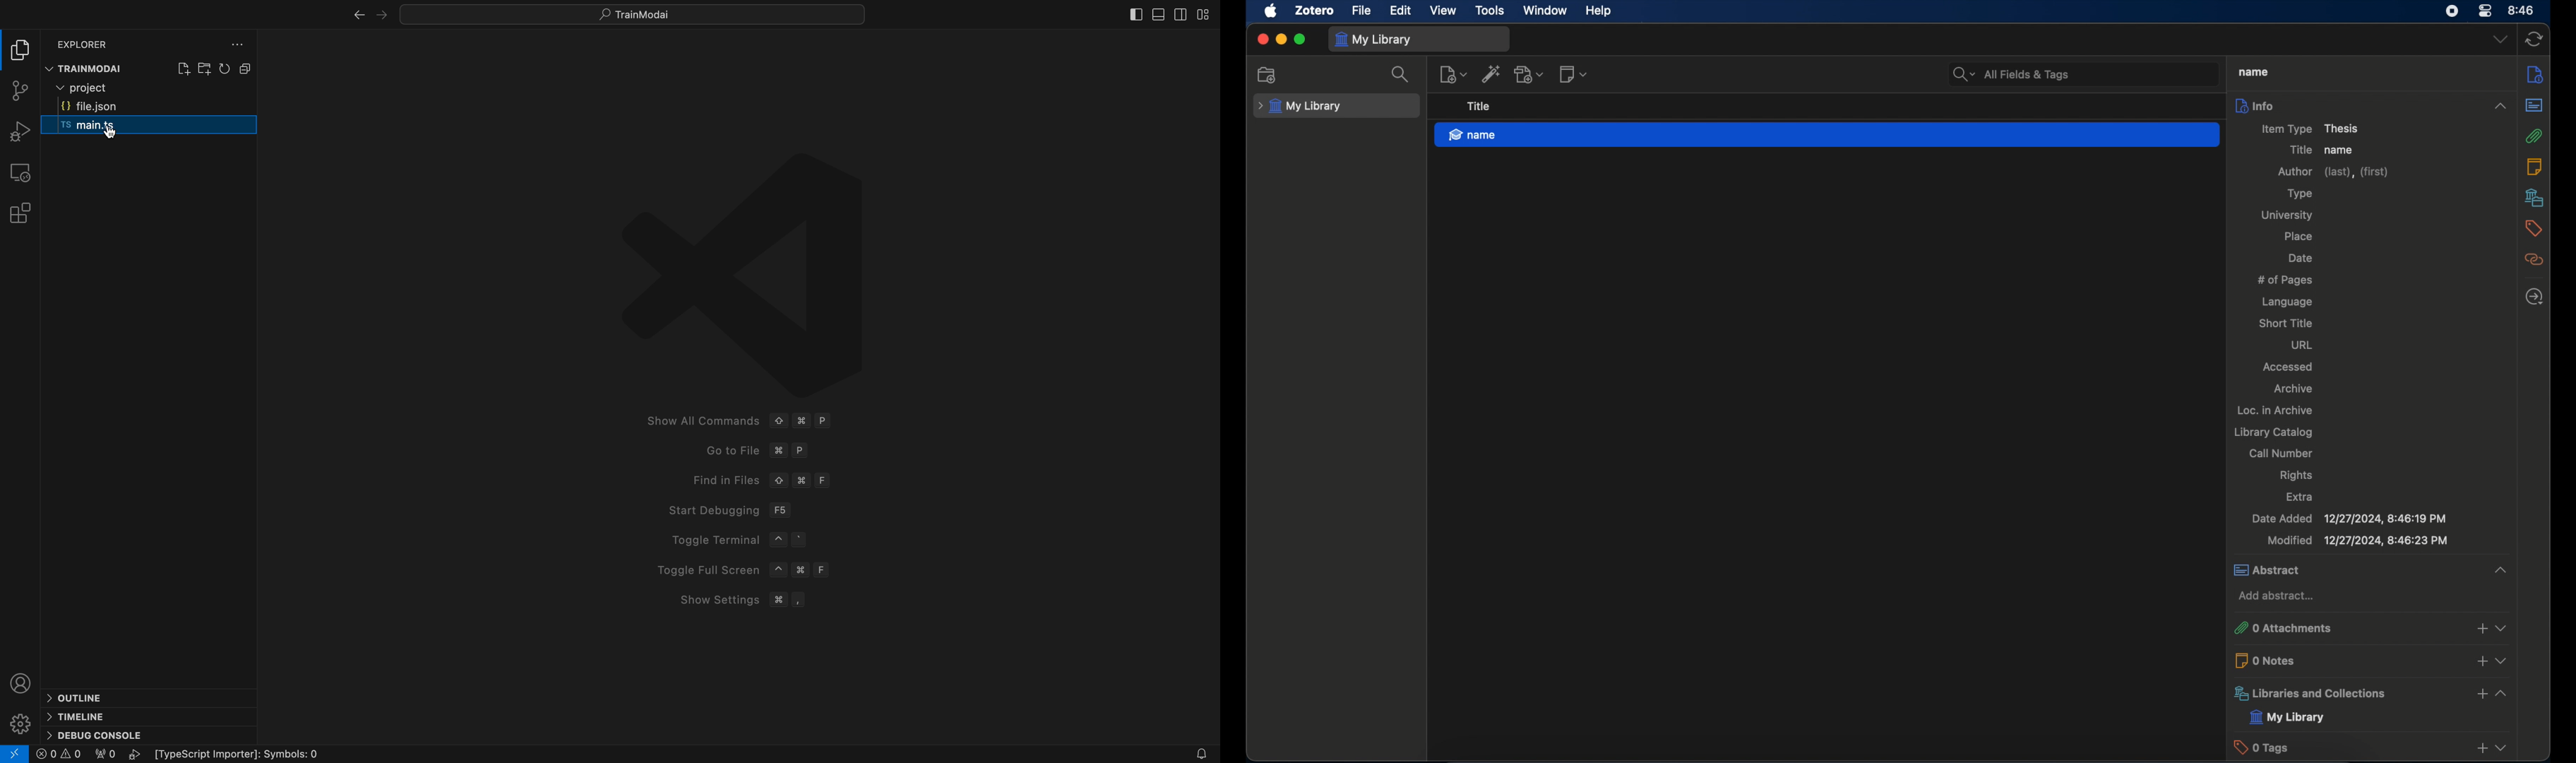 The width and height of the screenshot is (2576, 784). I want to click on Show All Commands ¢ ¥ P, so click(729, 421).